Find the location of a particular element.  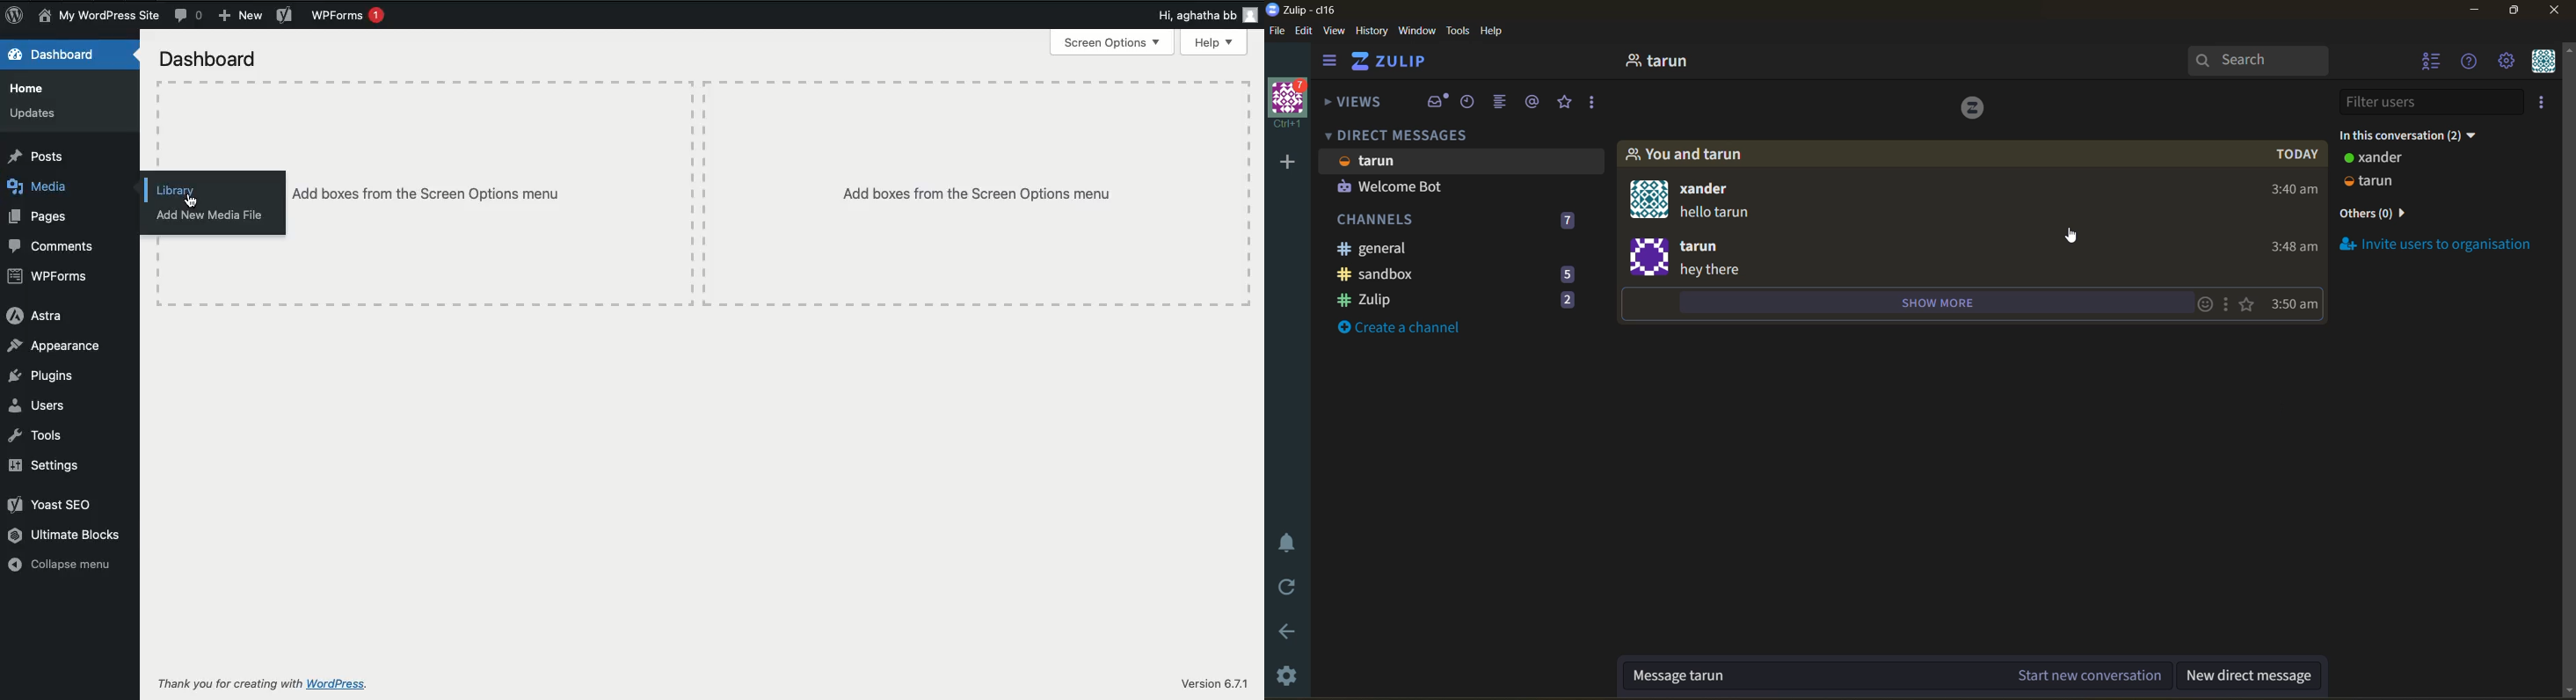

home view is located at coordinates (1408, 62).